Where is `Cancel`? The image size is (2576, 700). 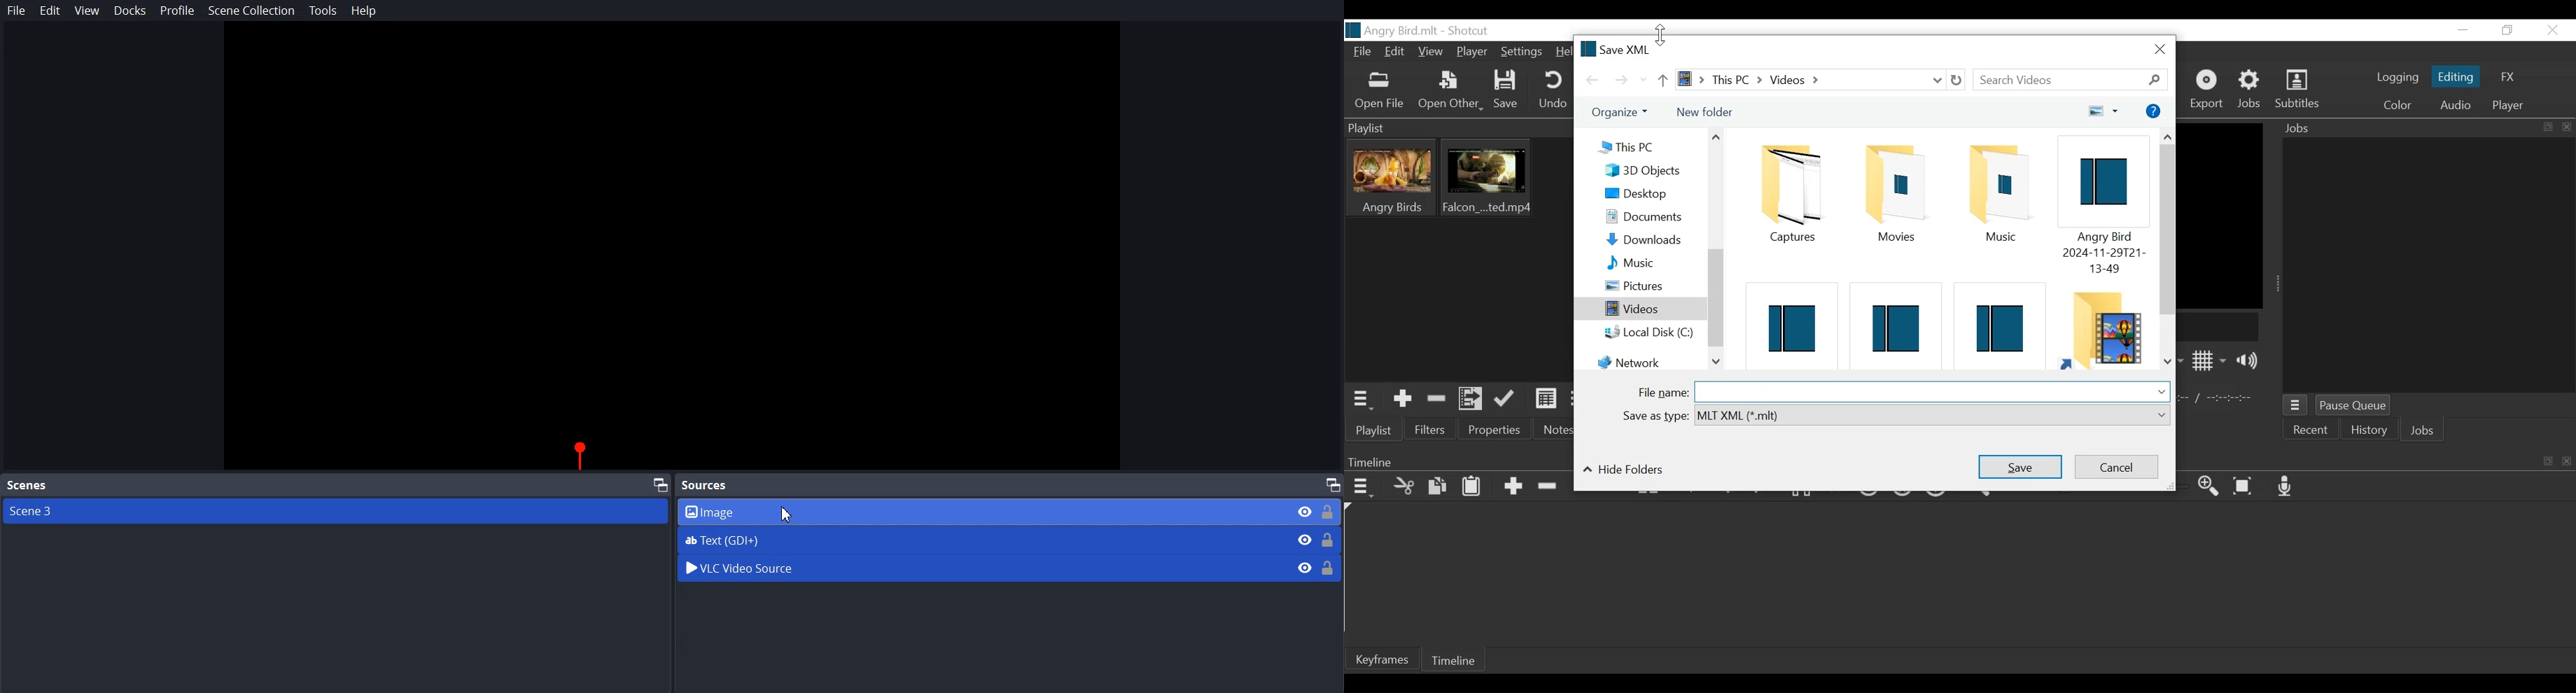
Cancel is located at coordinates (2116, 468).